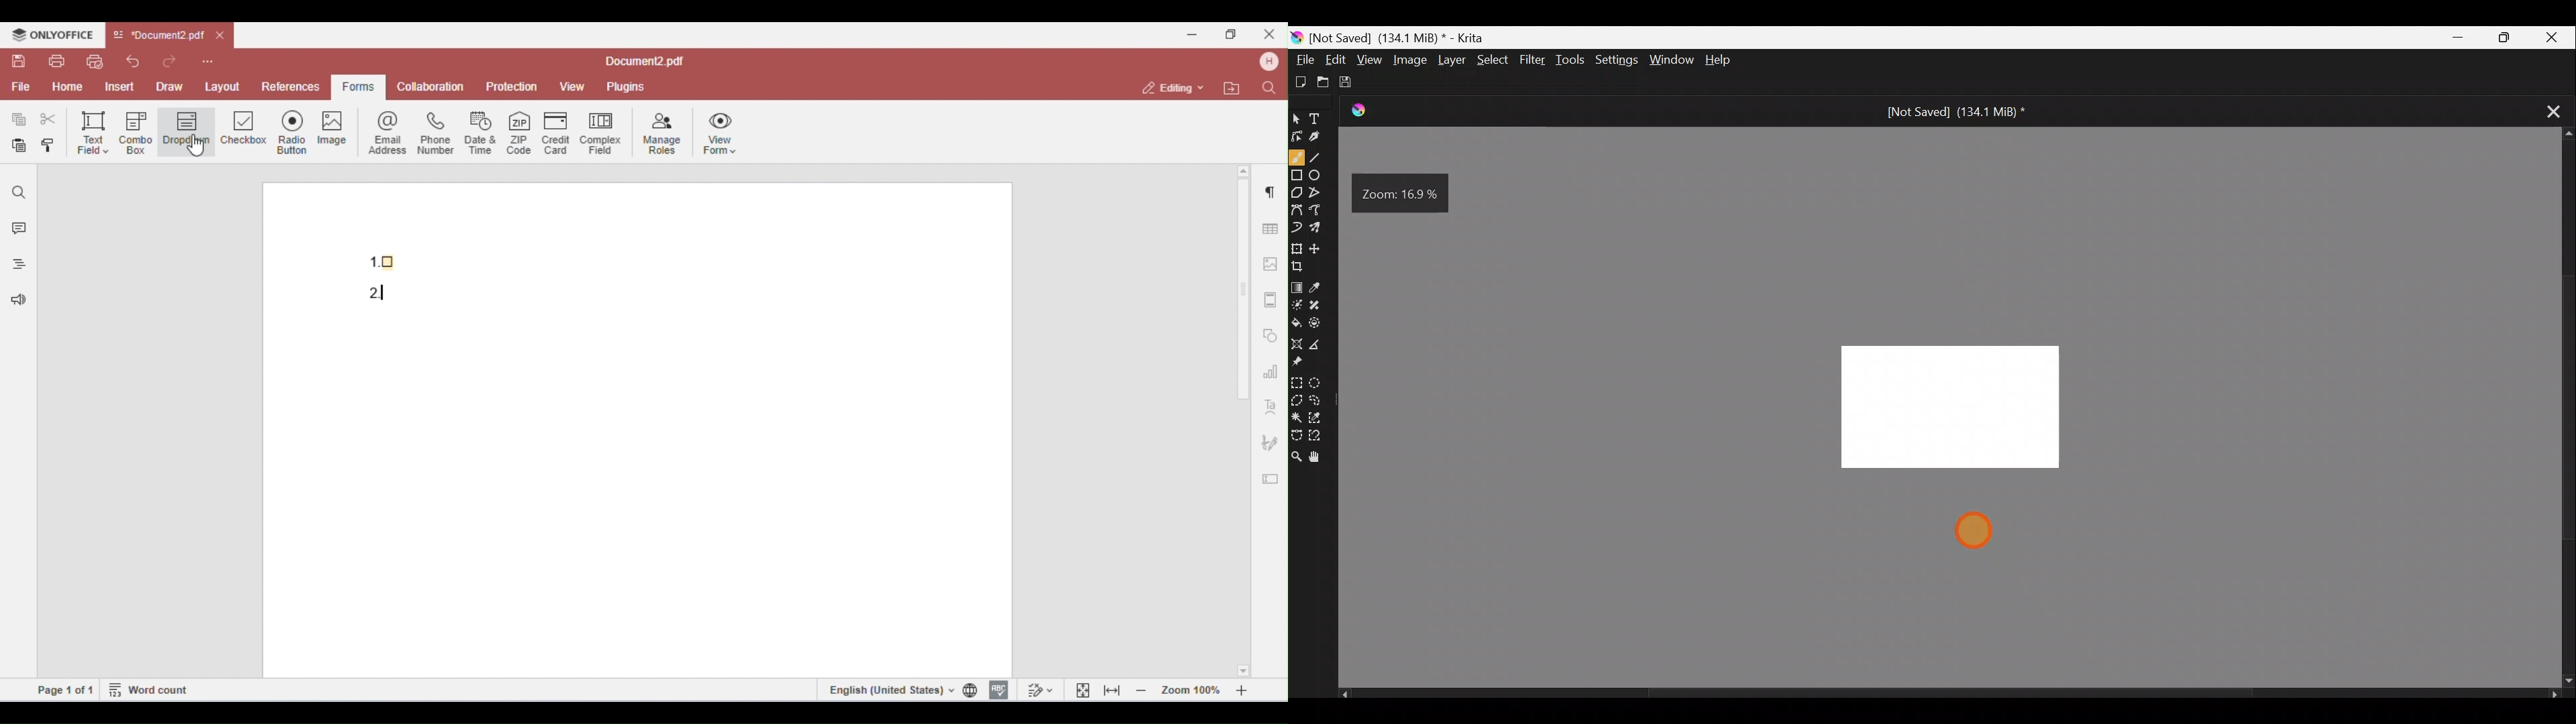  What do you see at coordinates (1358, 85) in the screenshot?
I see `Save` at bounding box center [1358, 85].